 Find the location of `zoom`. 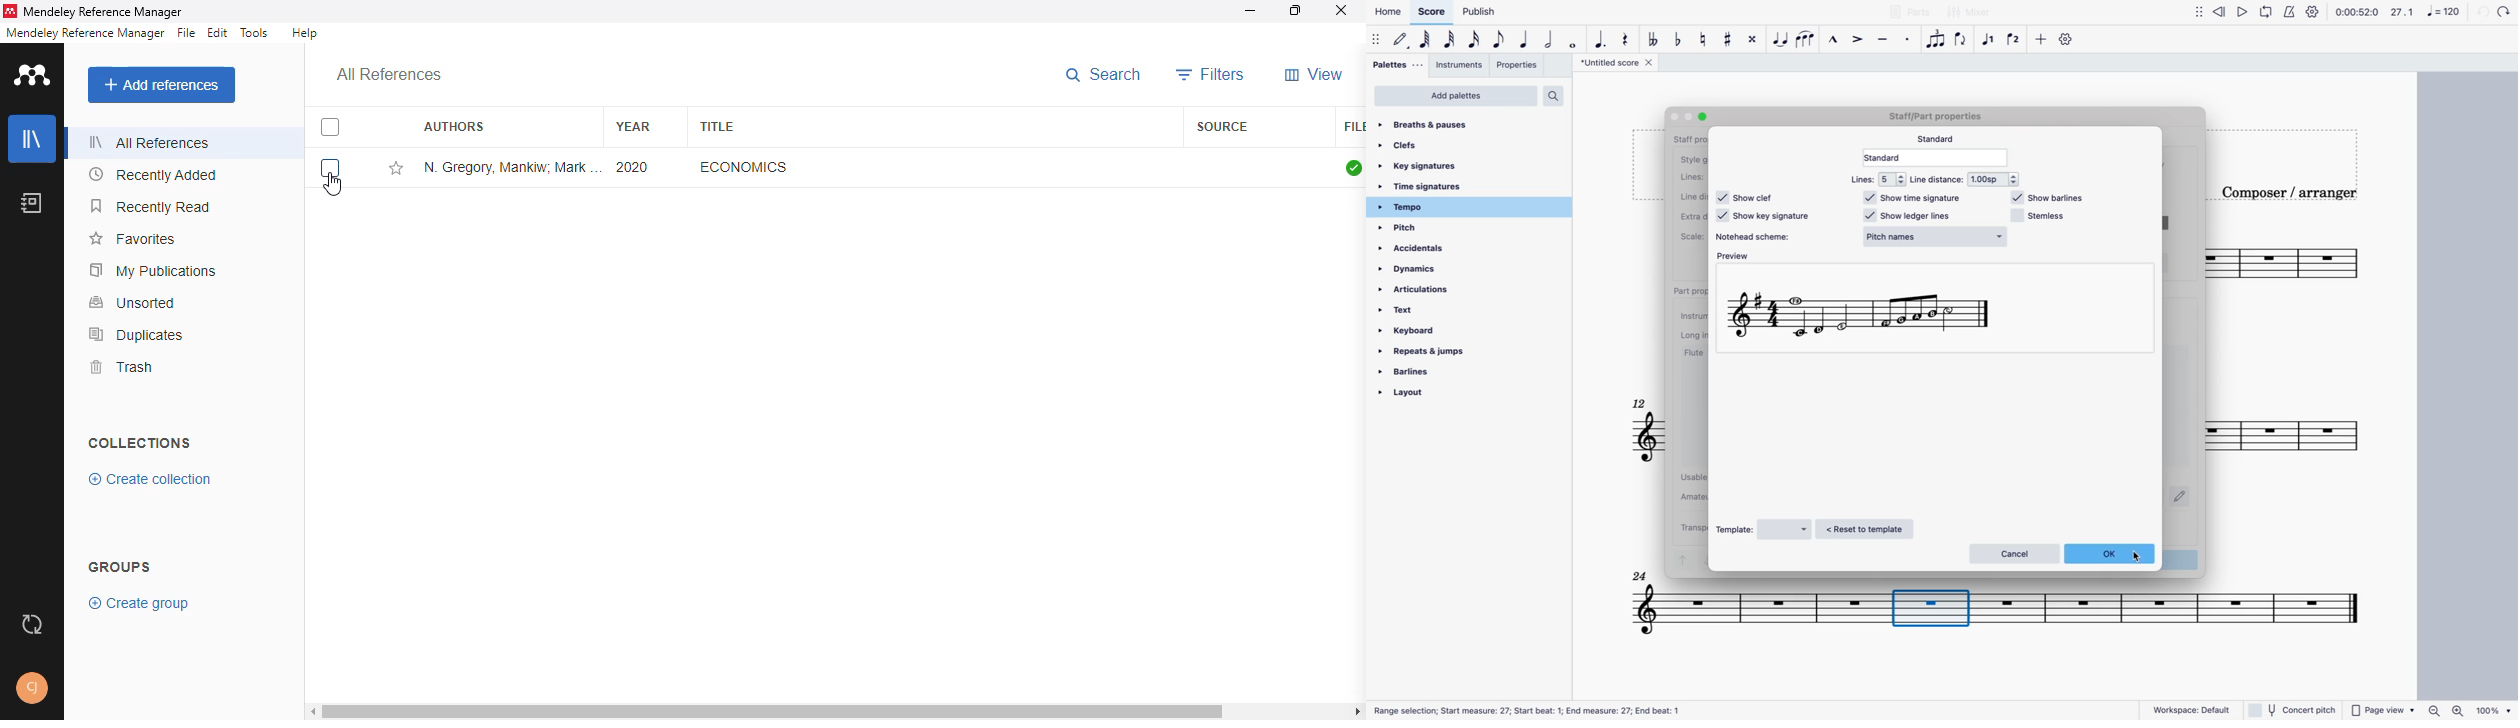

zoom is located at coordinates (2469, 709).